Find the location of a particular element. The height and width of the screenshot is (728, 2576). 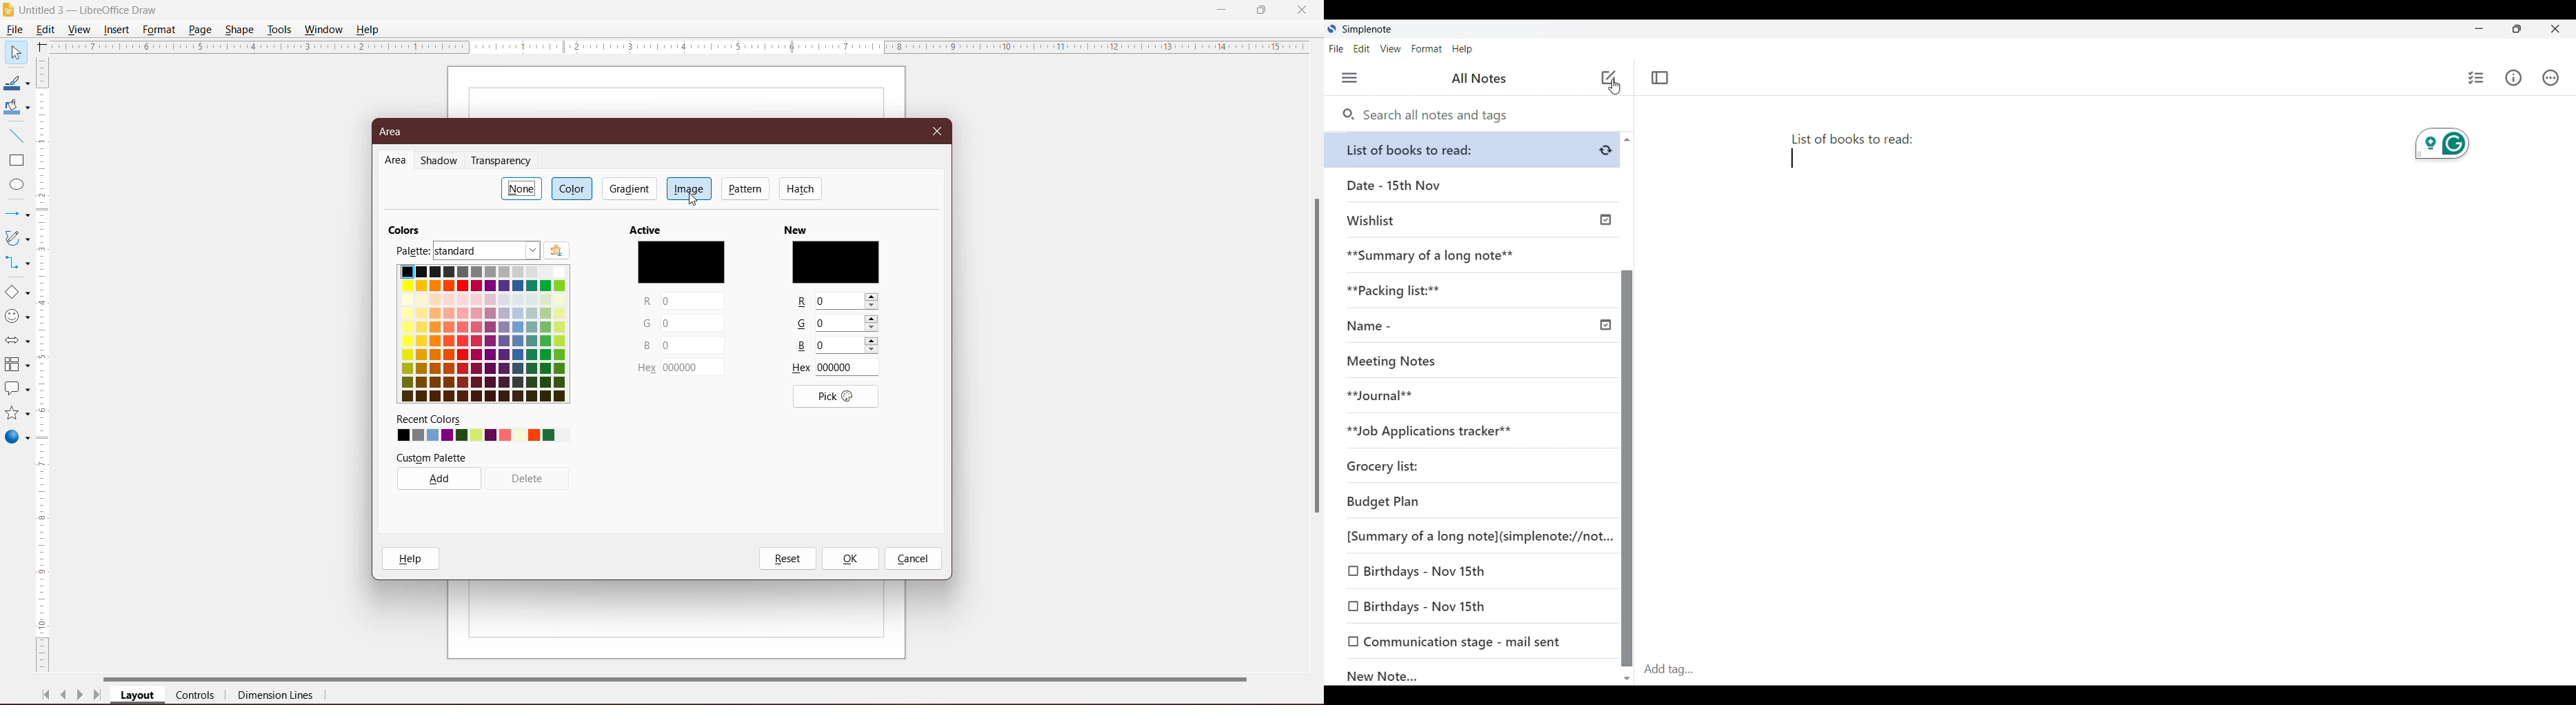

Fill Color is located at coordinates (14, 108).